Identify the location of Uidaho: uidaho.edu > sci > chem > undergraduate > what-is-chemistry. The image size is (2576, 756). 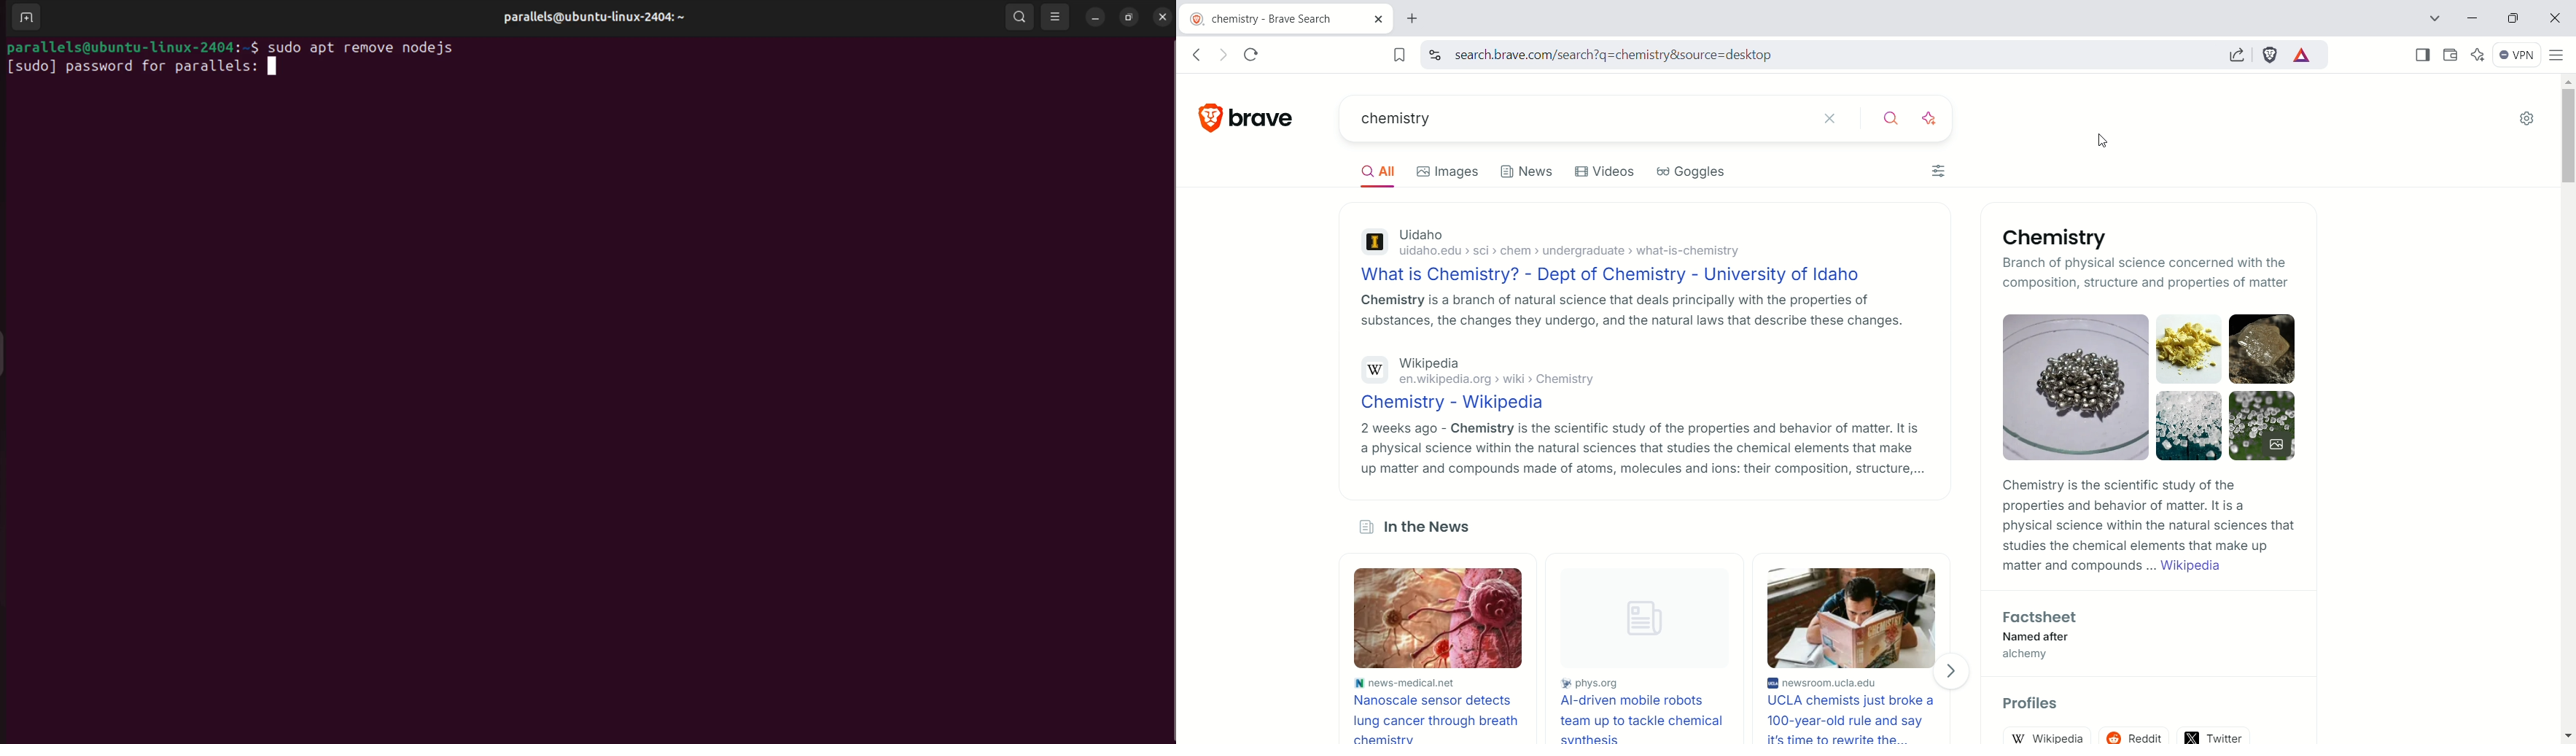
(1629, 244).